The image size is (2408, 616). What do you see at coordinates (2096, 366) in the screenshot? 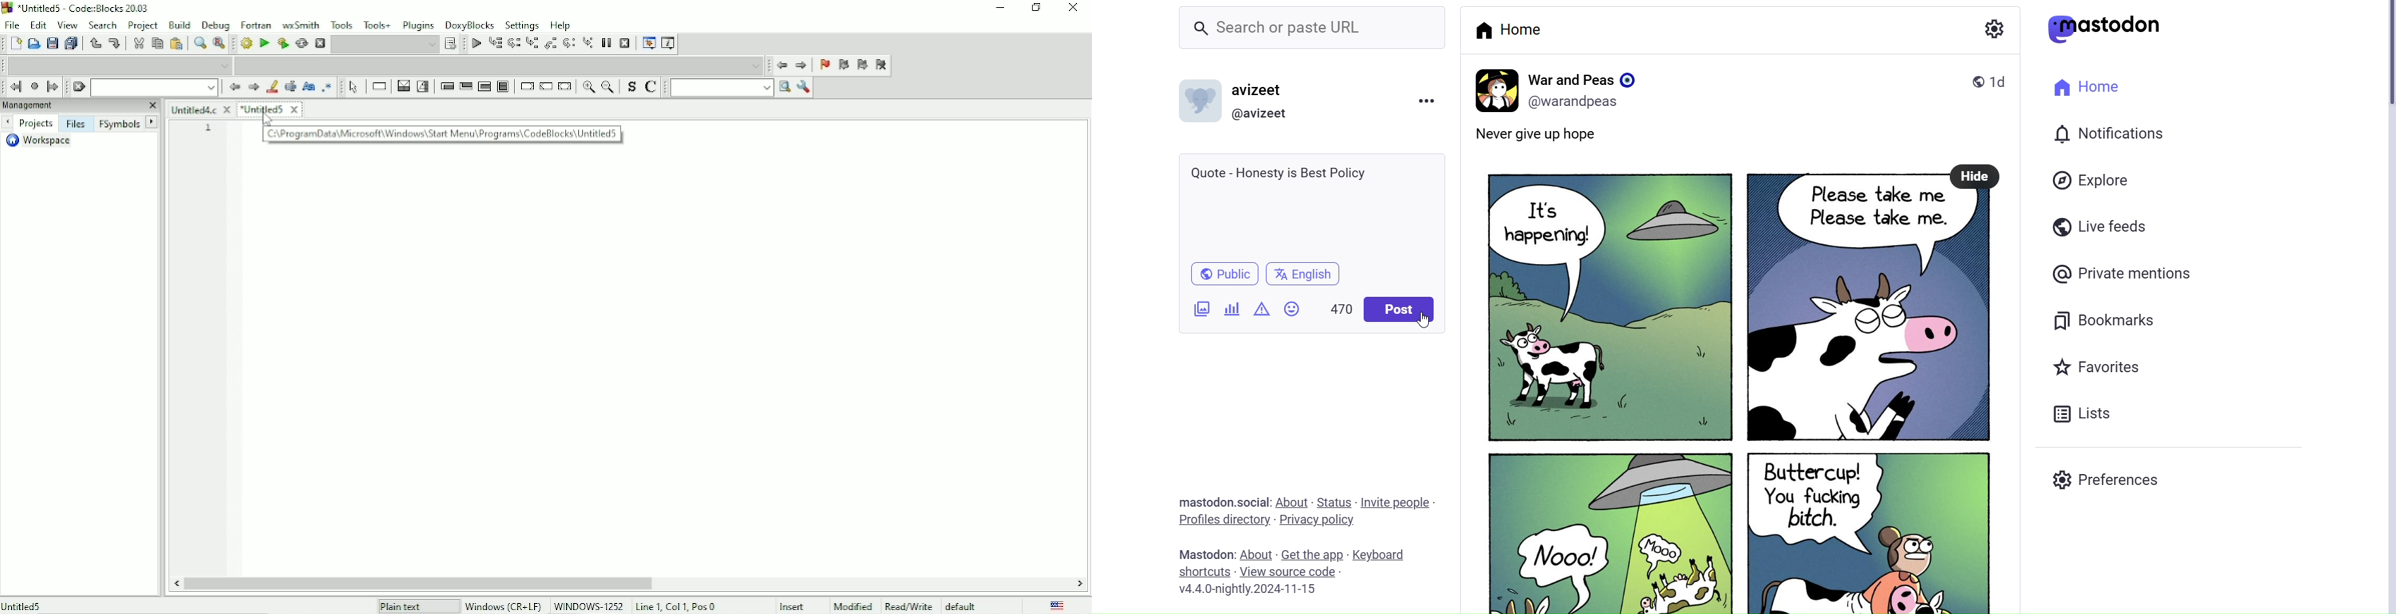
I see `Favorites` at bounding box center [2096, 366].